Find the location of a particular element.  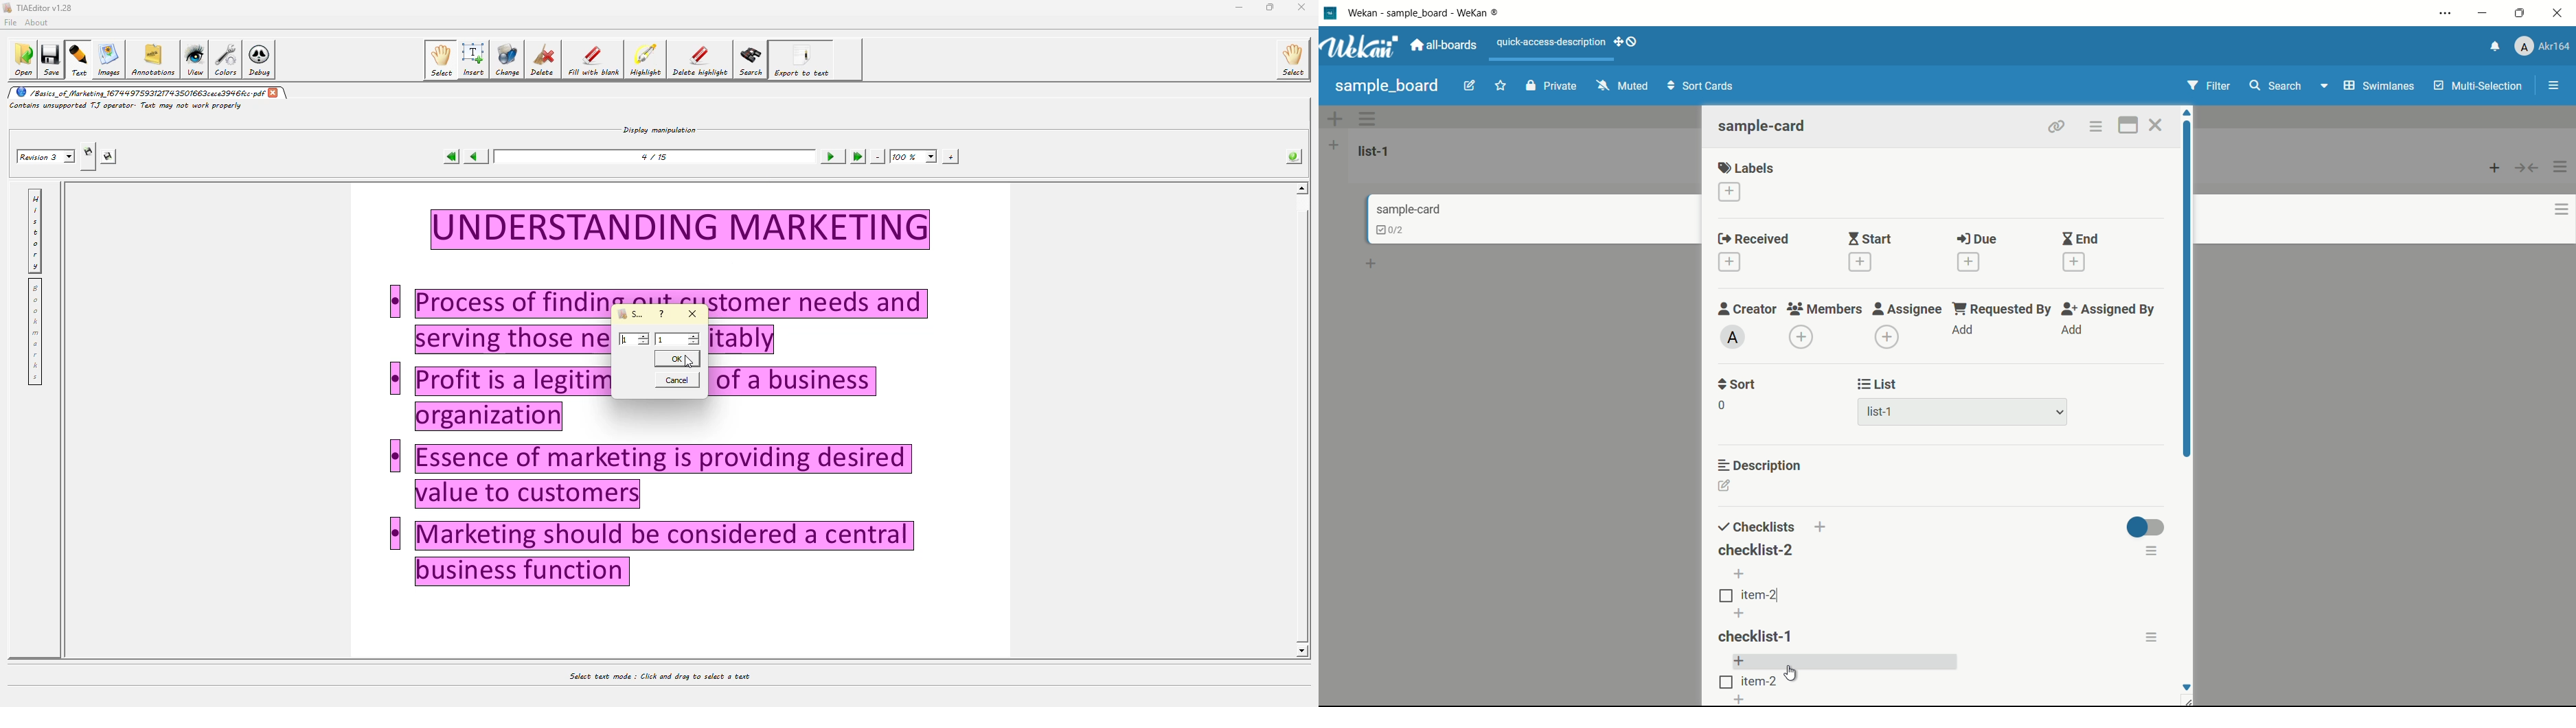

app logo is located at coordinates (1359, 46).